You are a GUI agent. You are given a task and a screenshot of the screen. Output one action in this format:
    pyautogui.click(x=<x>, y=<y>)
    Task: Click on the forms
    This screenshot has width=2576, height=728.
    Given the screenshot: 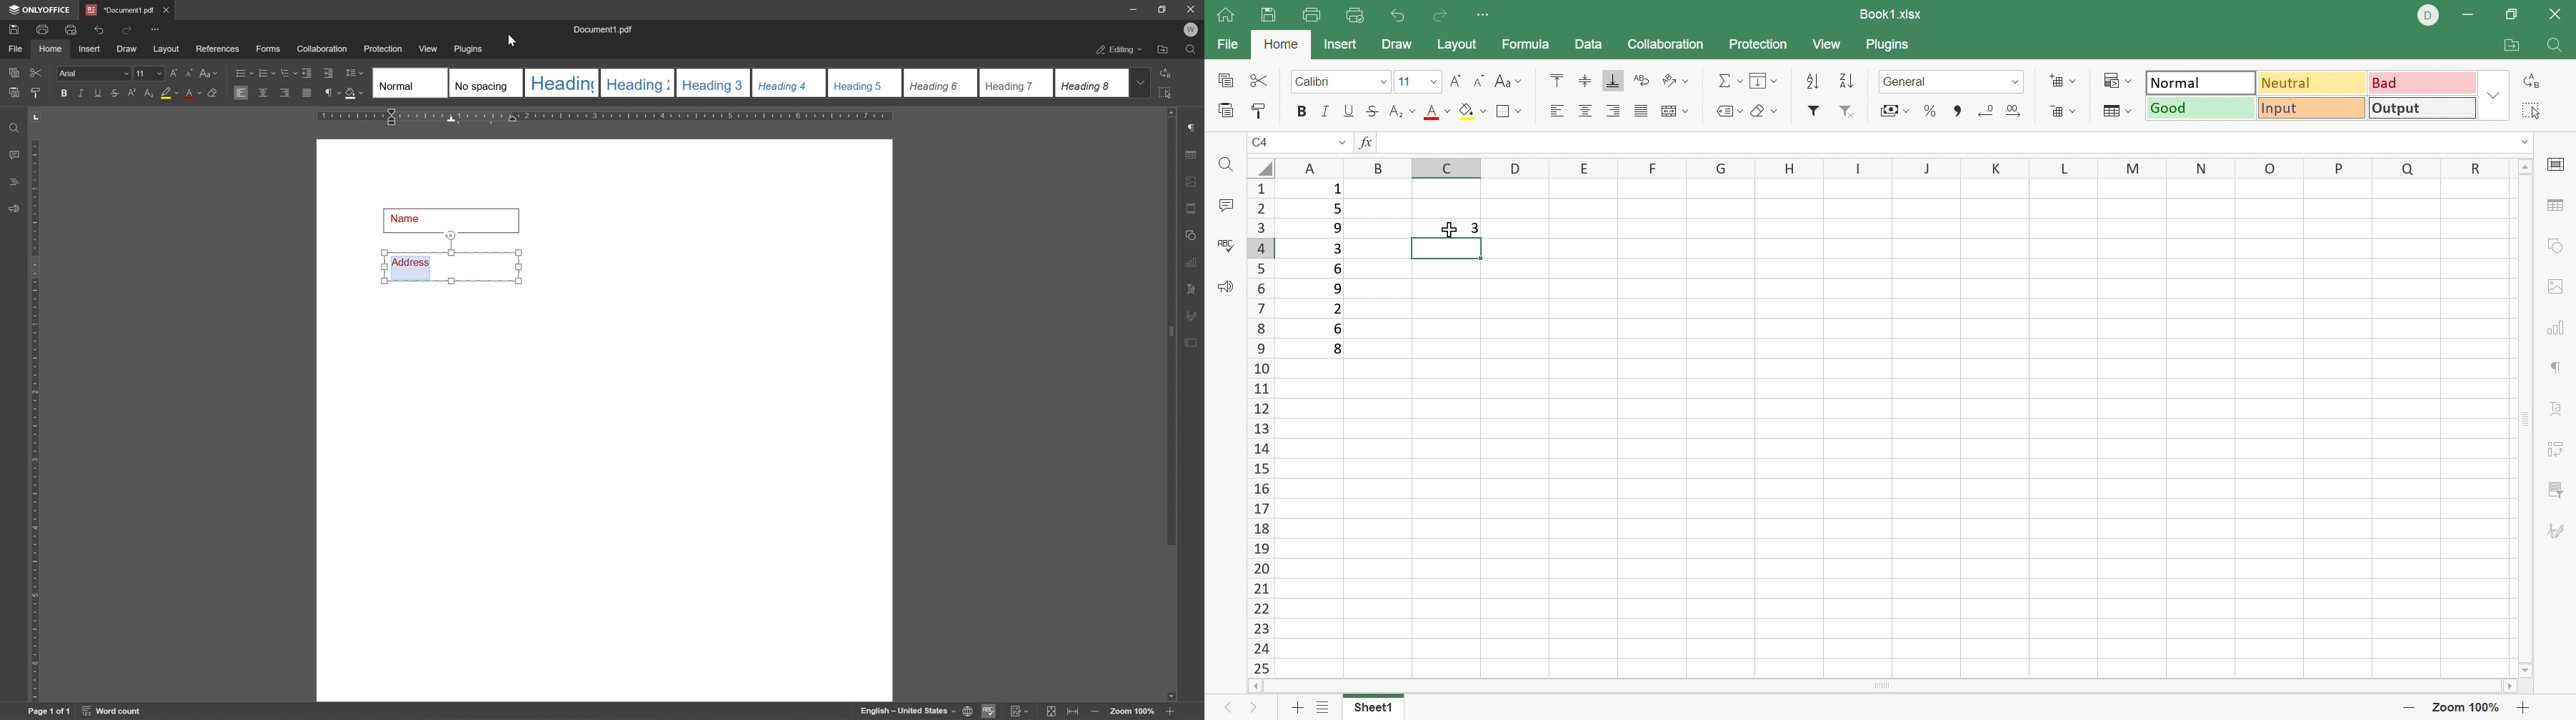 What is the action you would take?
    pyautogui.click(x=267, y=48)
    